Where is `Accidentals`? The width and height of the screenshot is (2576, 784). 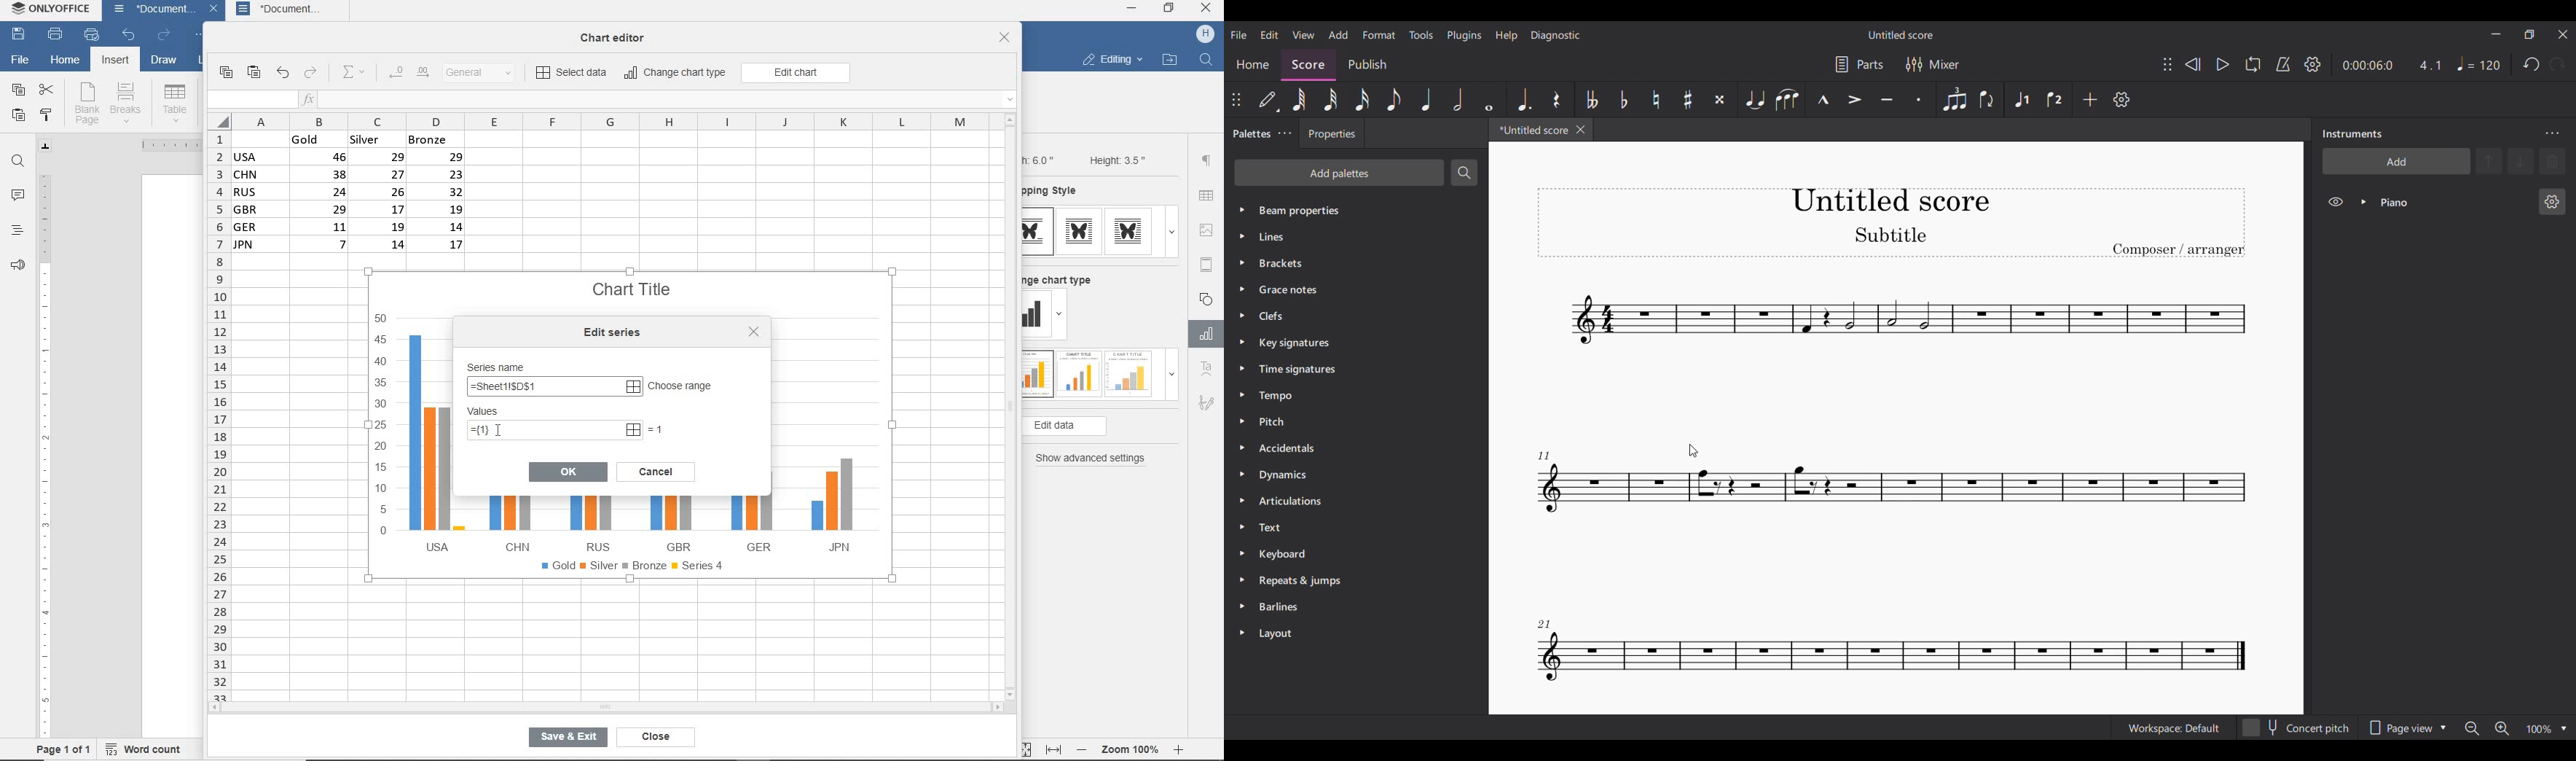
Accidentals is located at coordinates (1341, 449).